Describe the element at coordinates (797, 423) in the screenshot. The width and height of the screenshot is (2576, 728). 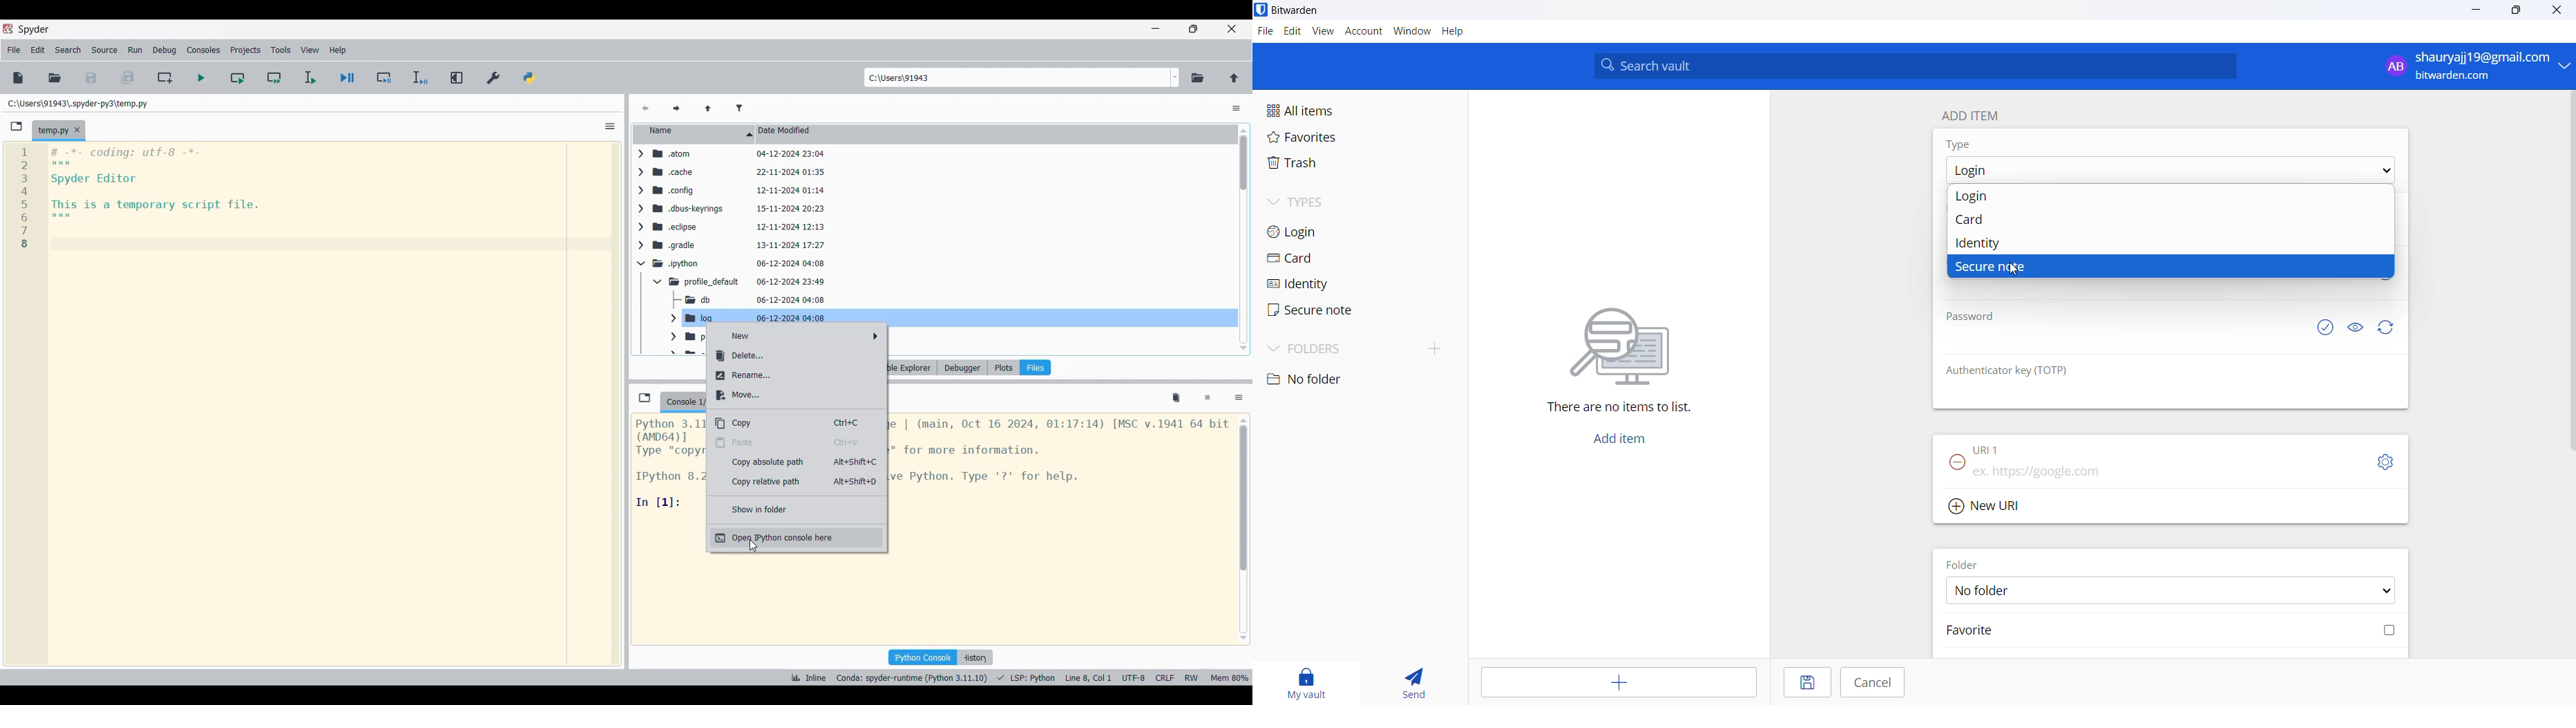
I see `Copy` at that location.